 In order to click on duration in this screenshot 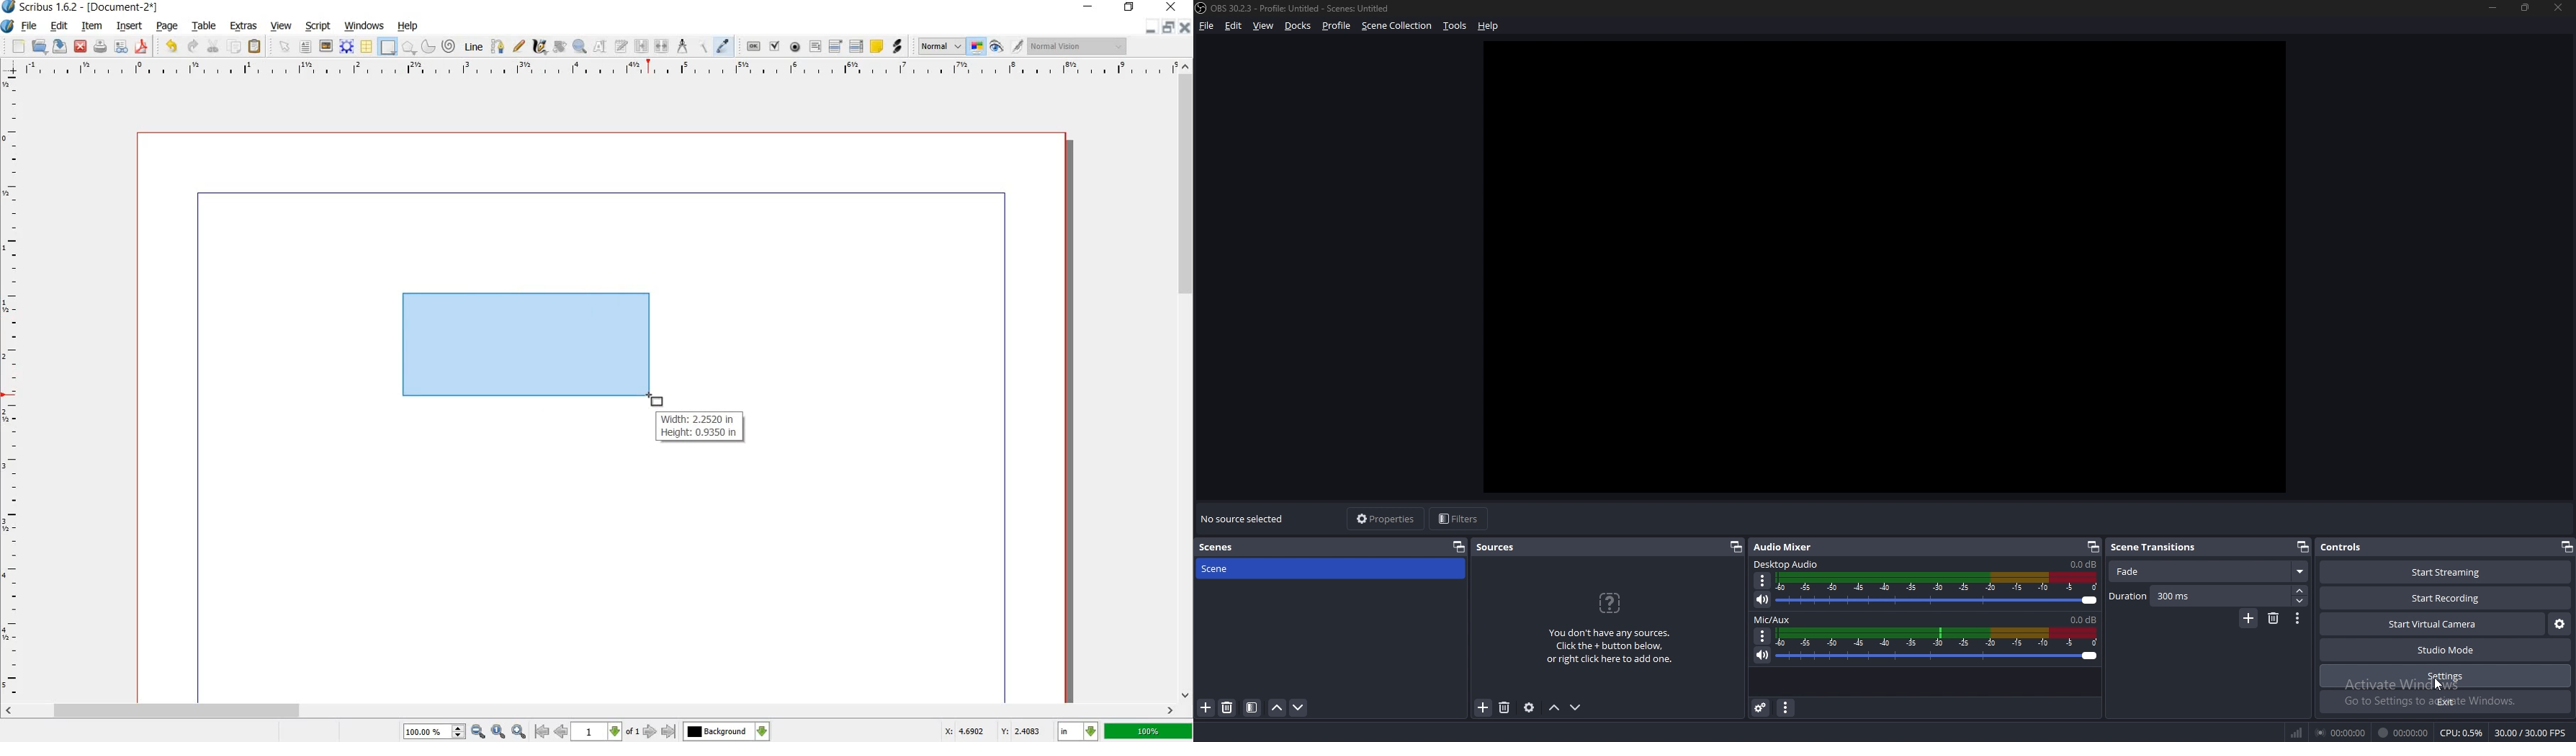, I will do `click(2176, 597)`.